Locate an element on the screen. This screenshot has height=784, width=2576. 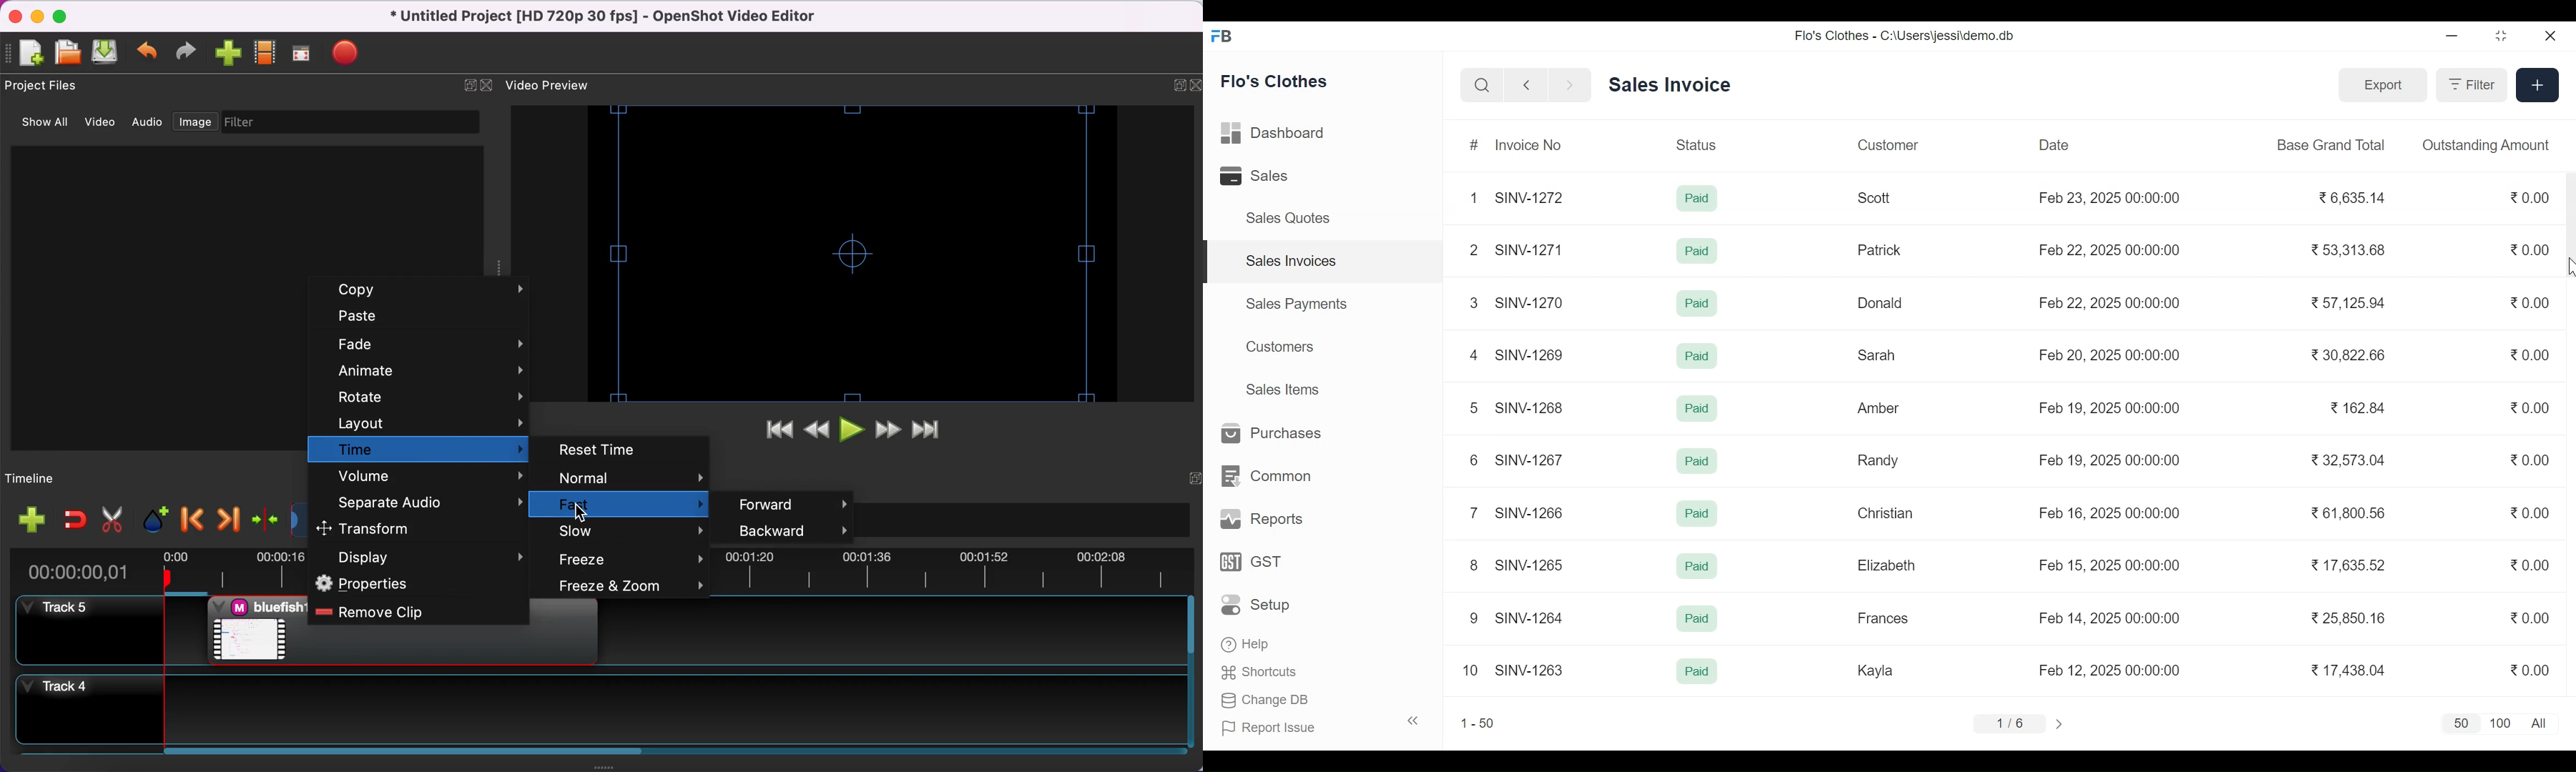
close is located at coordinates (16, 16).